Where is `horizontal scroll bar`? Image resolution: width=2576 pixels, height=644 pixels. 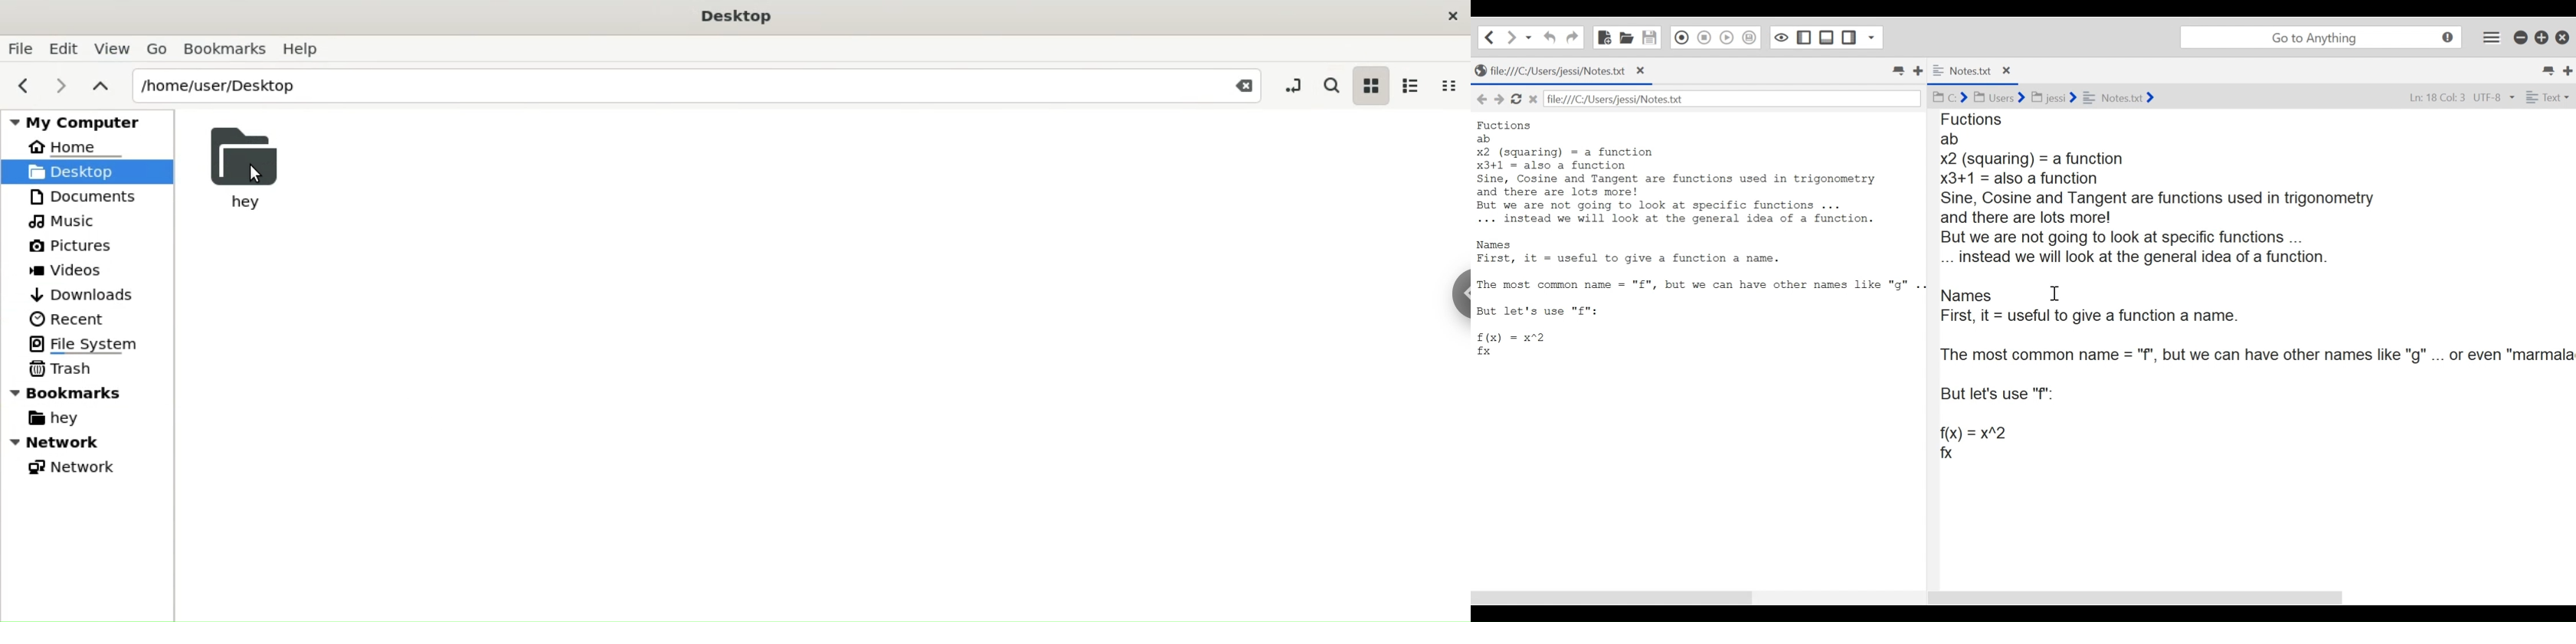 horizontal scroll bar is located at coordinates (1618, 599).